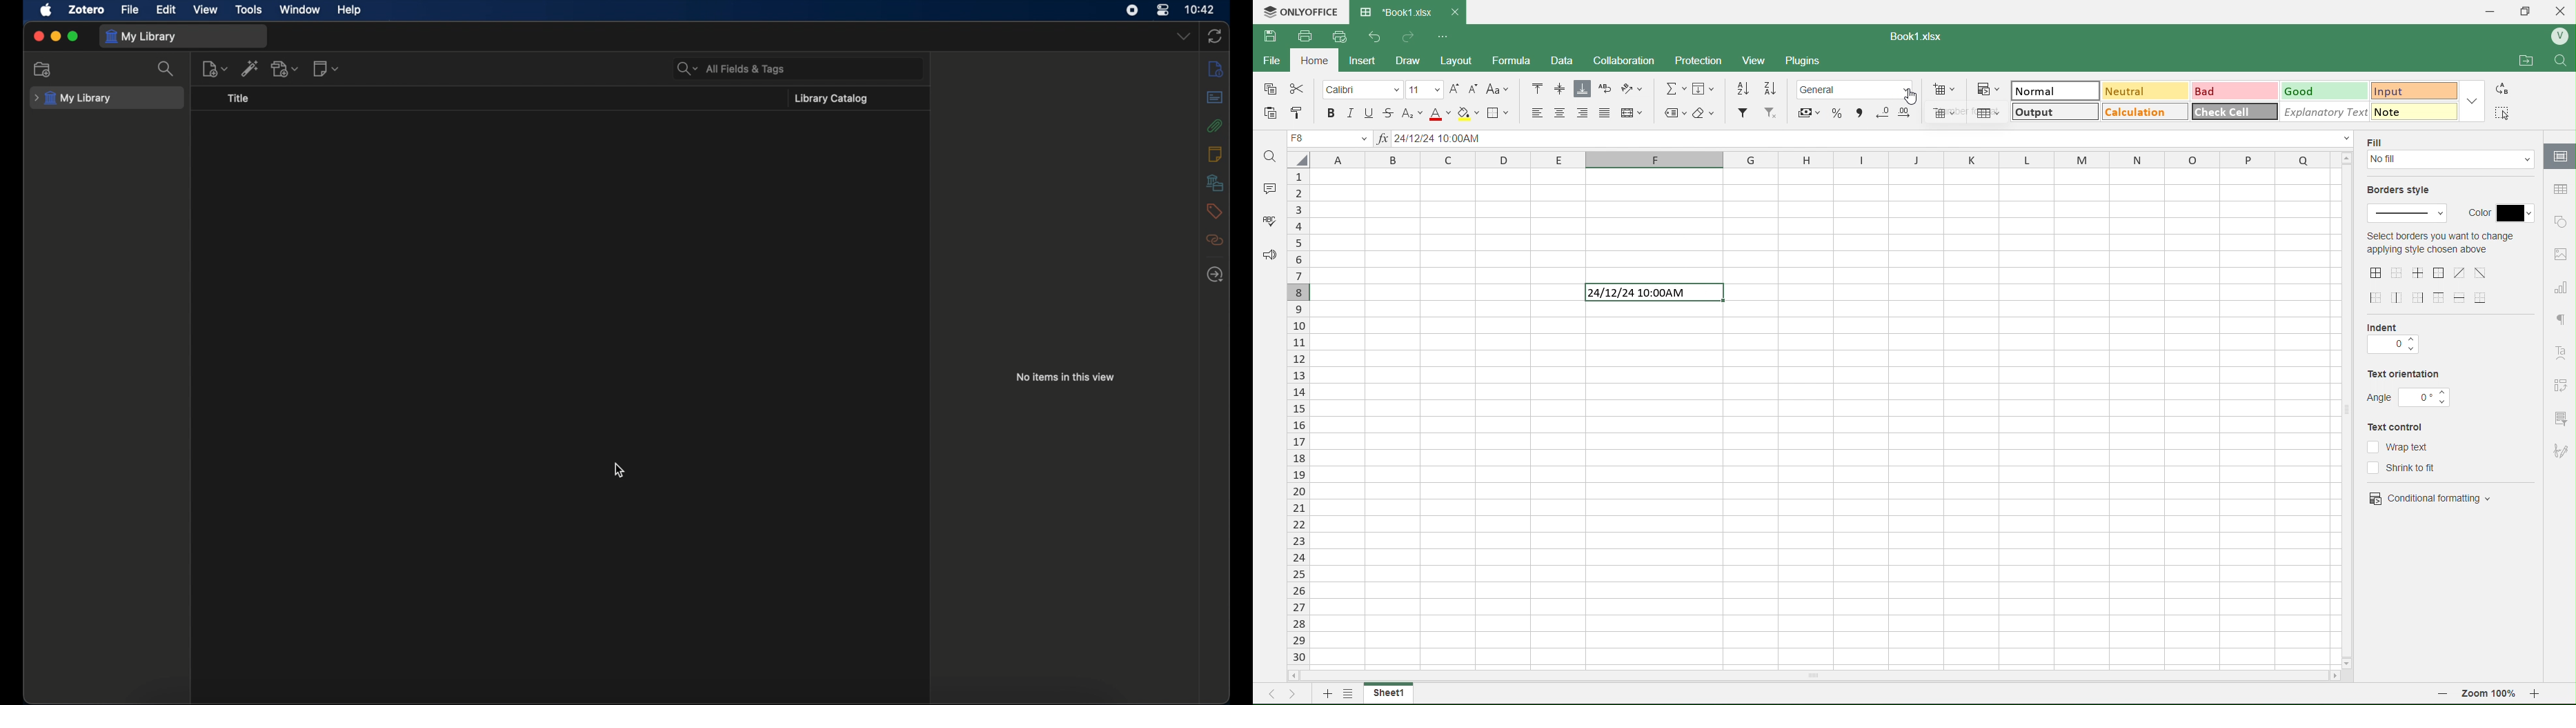 This screenshot has height=728, width=2576. Describe the element at coordinates (1742, 113) in the screenshot. I see `Filter` at that location.